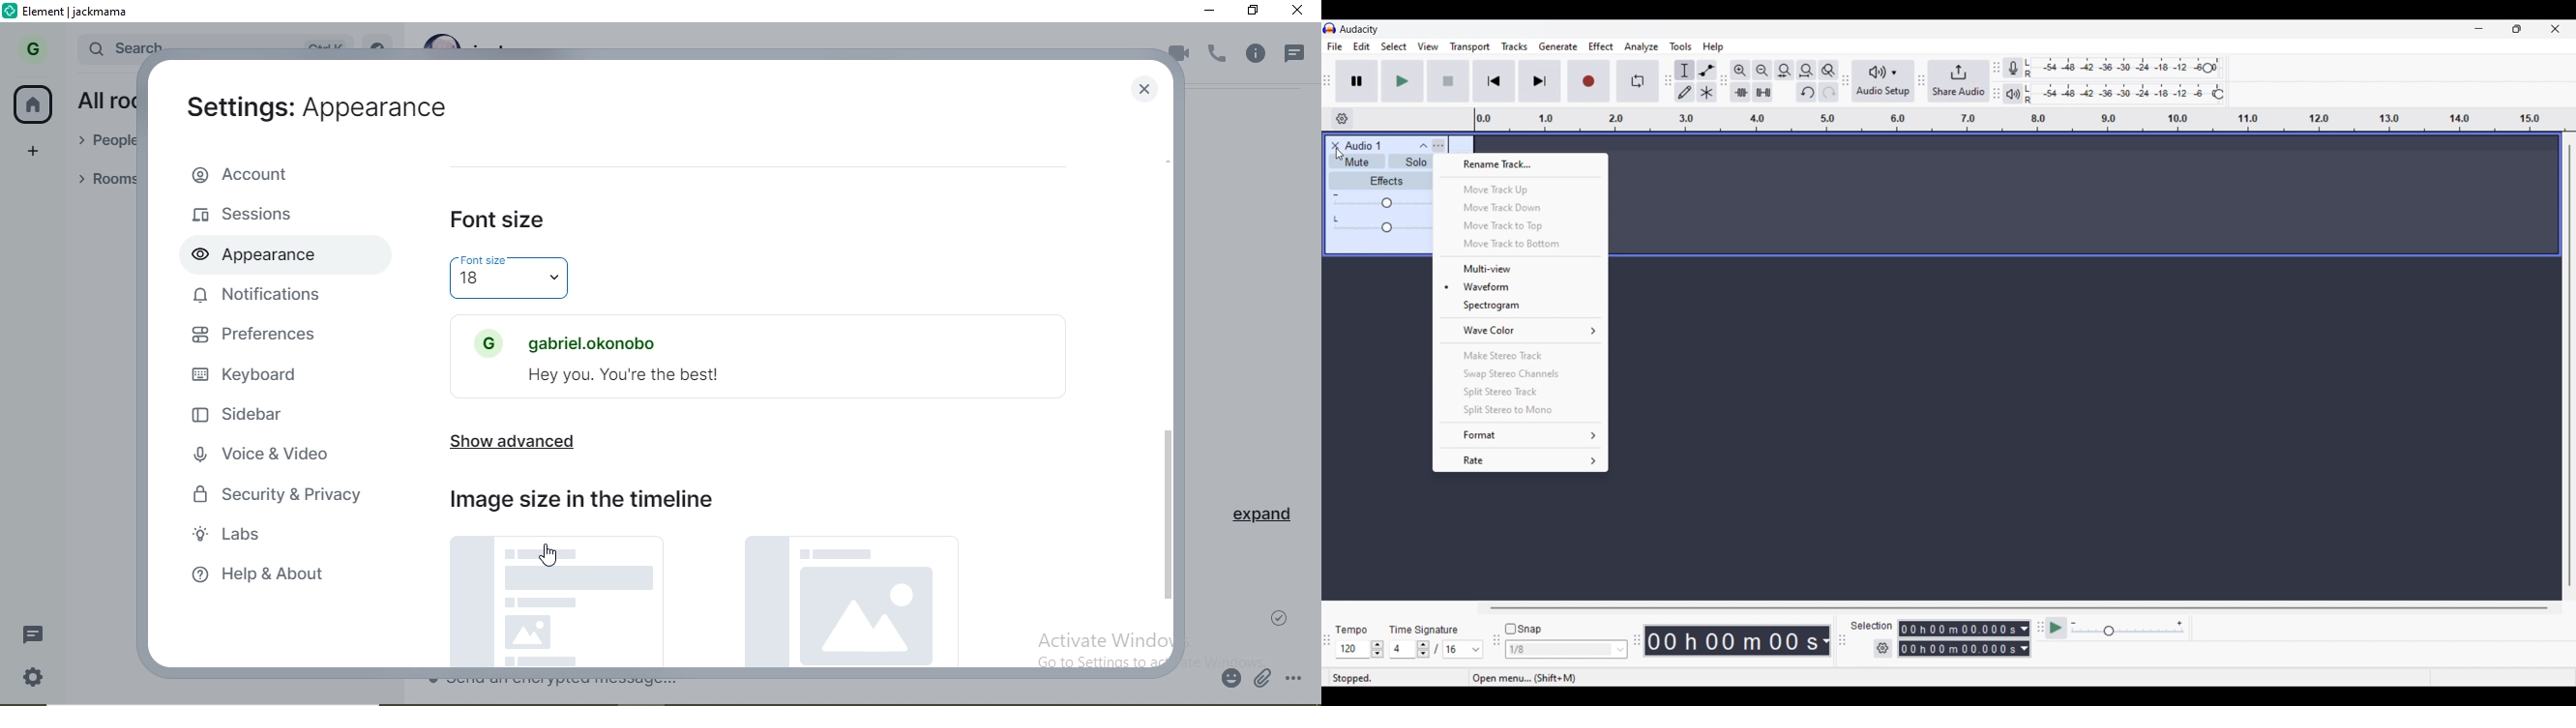 This screenshot has height=728, width=2576. Describe the element at coordinates (1177, 56) in the screenshot. I see `video call` at that location.